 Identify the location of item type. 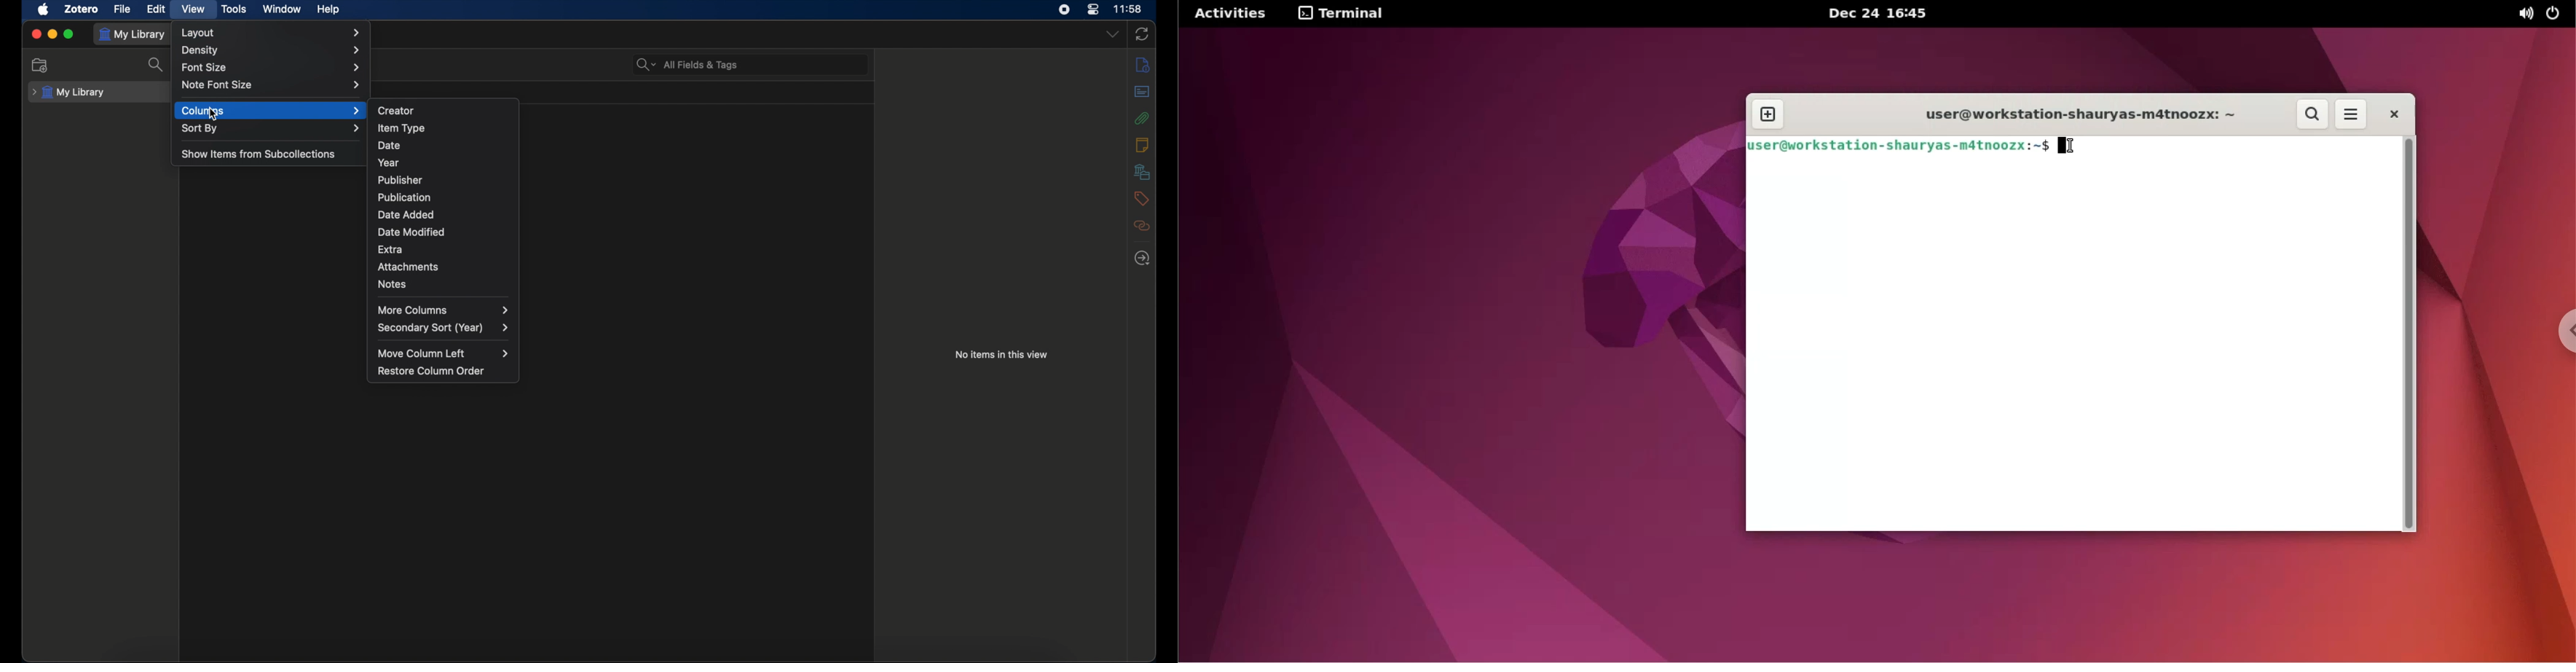
(402, 128).